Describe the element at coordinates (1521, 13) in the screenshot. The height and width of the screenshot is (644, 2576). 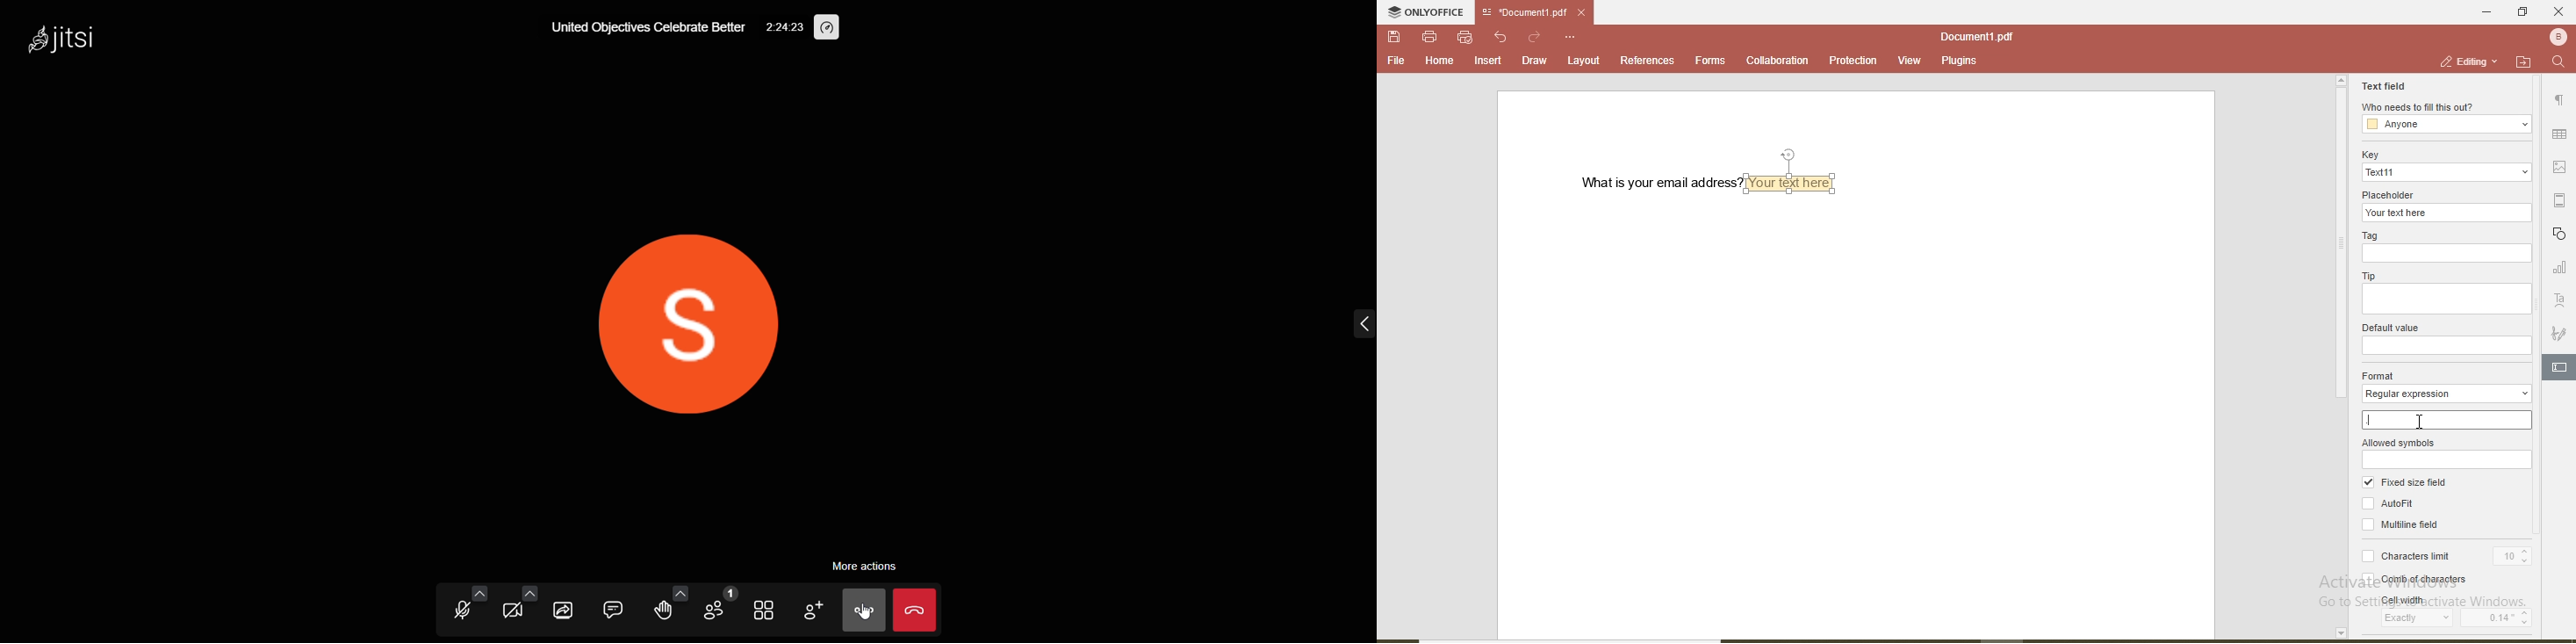
I see `file name` at that location.